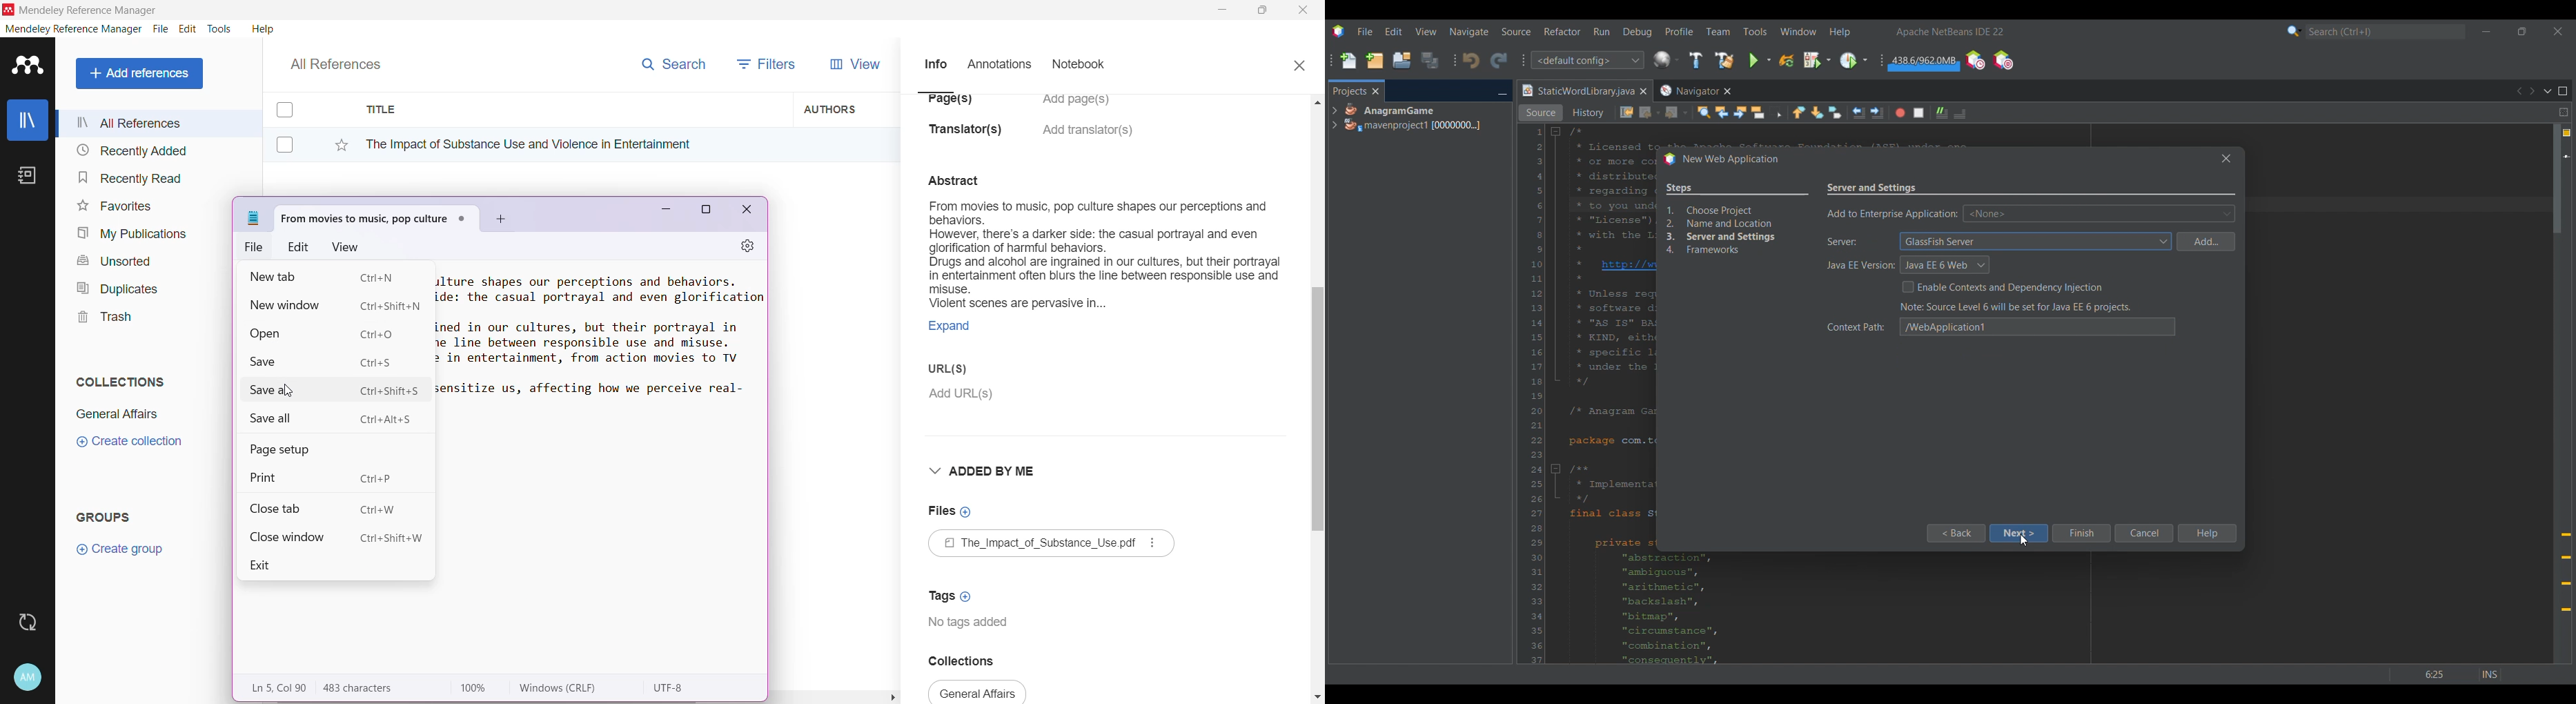 The width and height of the screenshot is (2576, 728). What do you see at coordinates (130, 151) in the screenshot?
I see `Recently Added` at bounding box center [130, 151].